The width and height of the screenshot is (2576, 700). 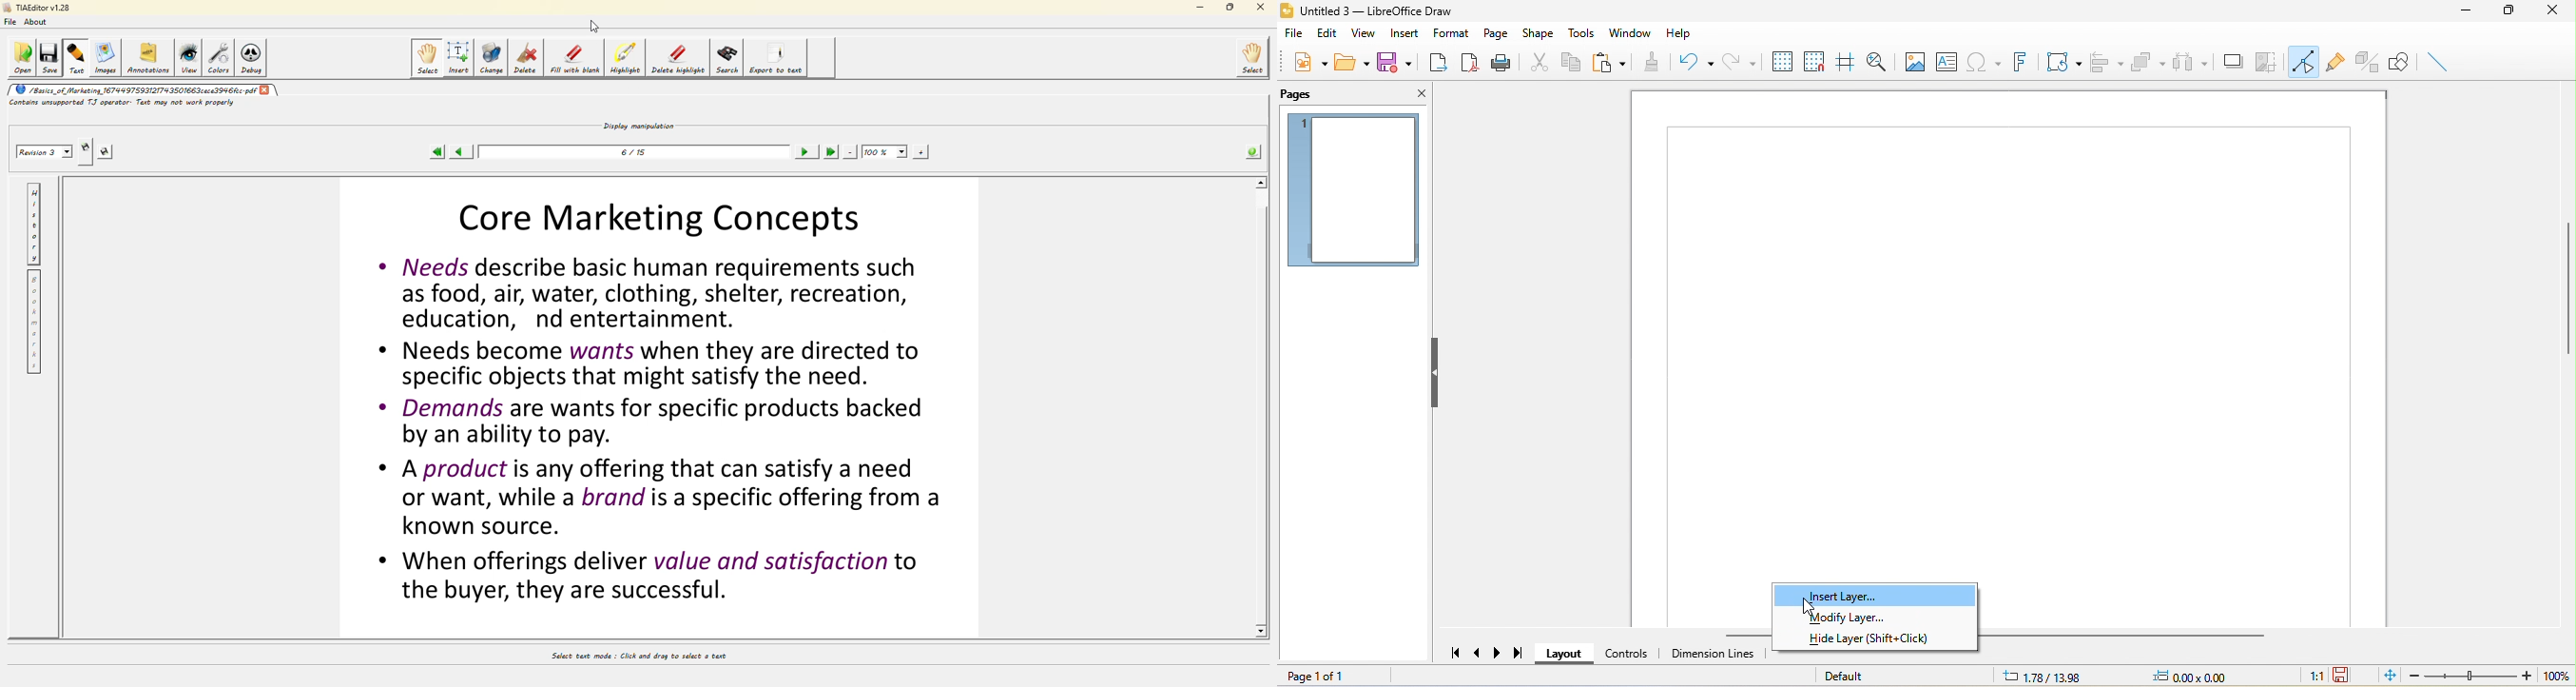 I want to click on insert layer, so click(x=1872, y=596).